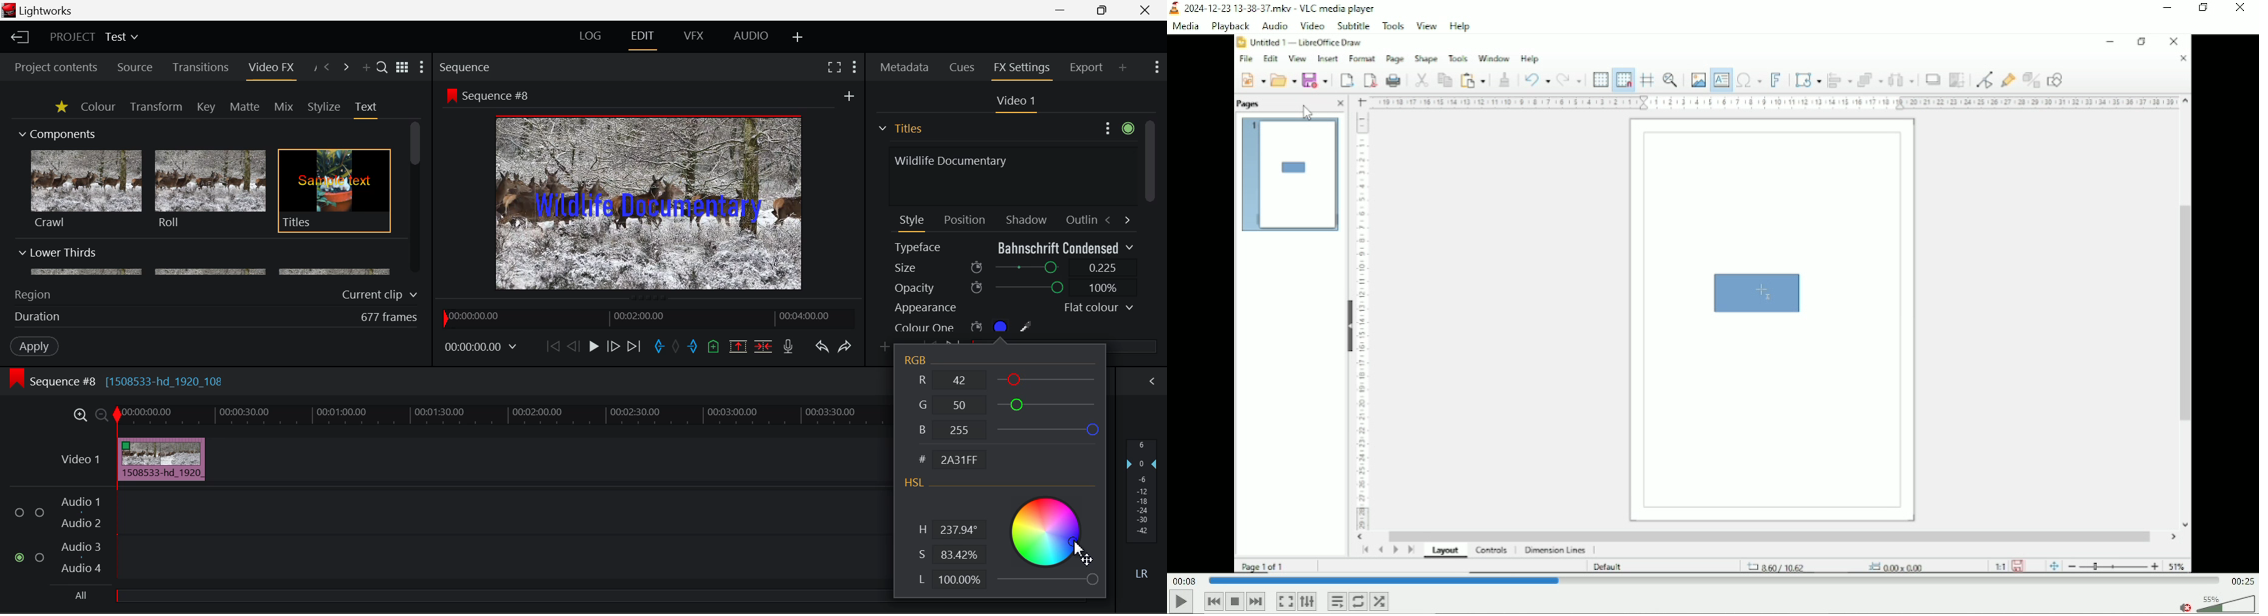 This screenshot has width=2268, height=616. What do you see at coordinates (1027, 217) in the screenshot?
I see `Shadow` at bounding box center [1027, 217].